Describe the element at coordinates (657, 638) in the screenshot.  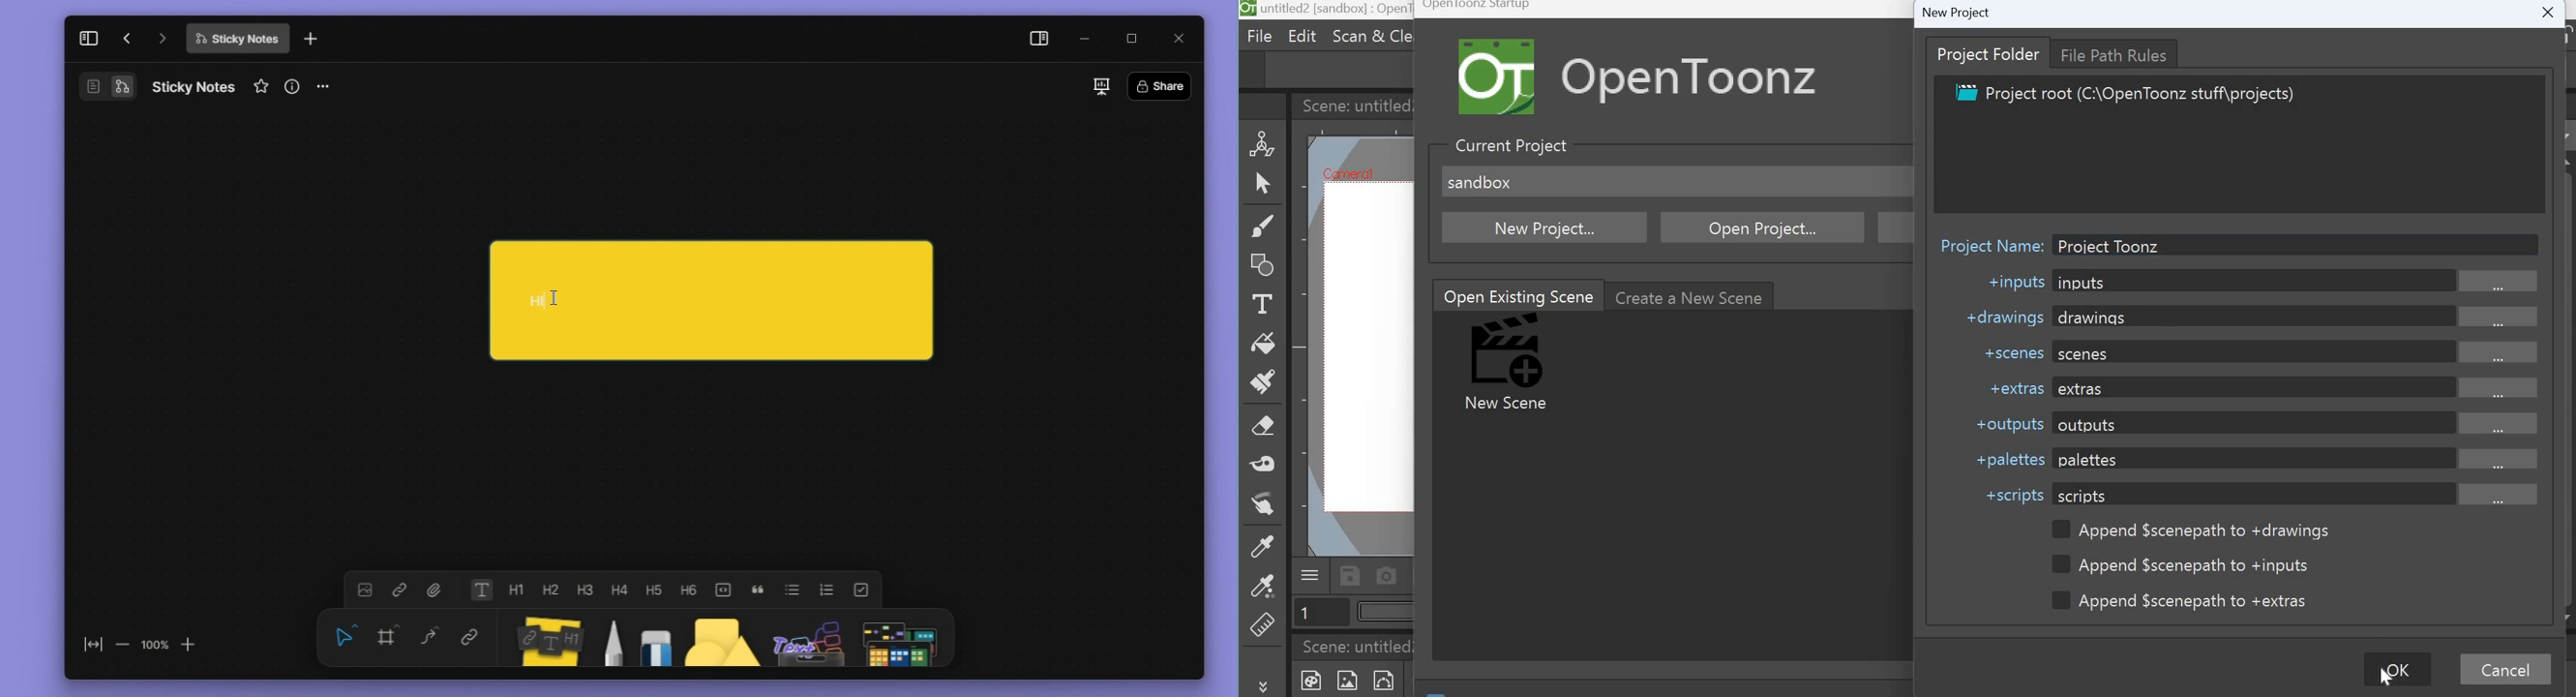
I see `eraser` at that location.